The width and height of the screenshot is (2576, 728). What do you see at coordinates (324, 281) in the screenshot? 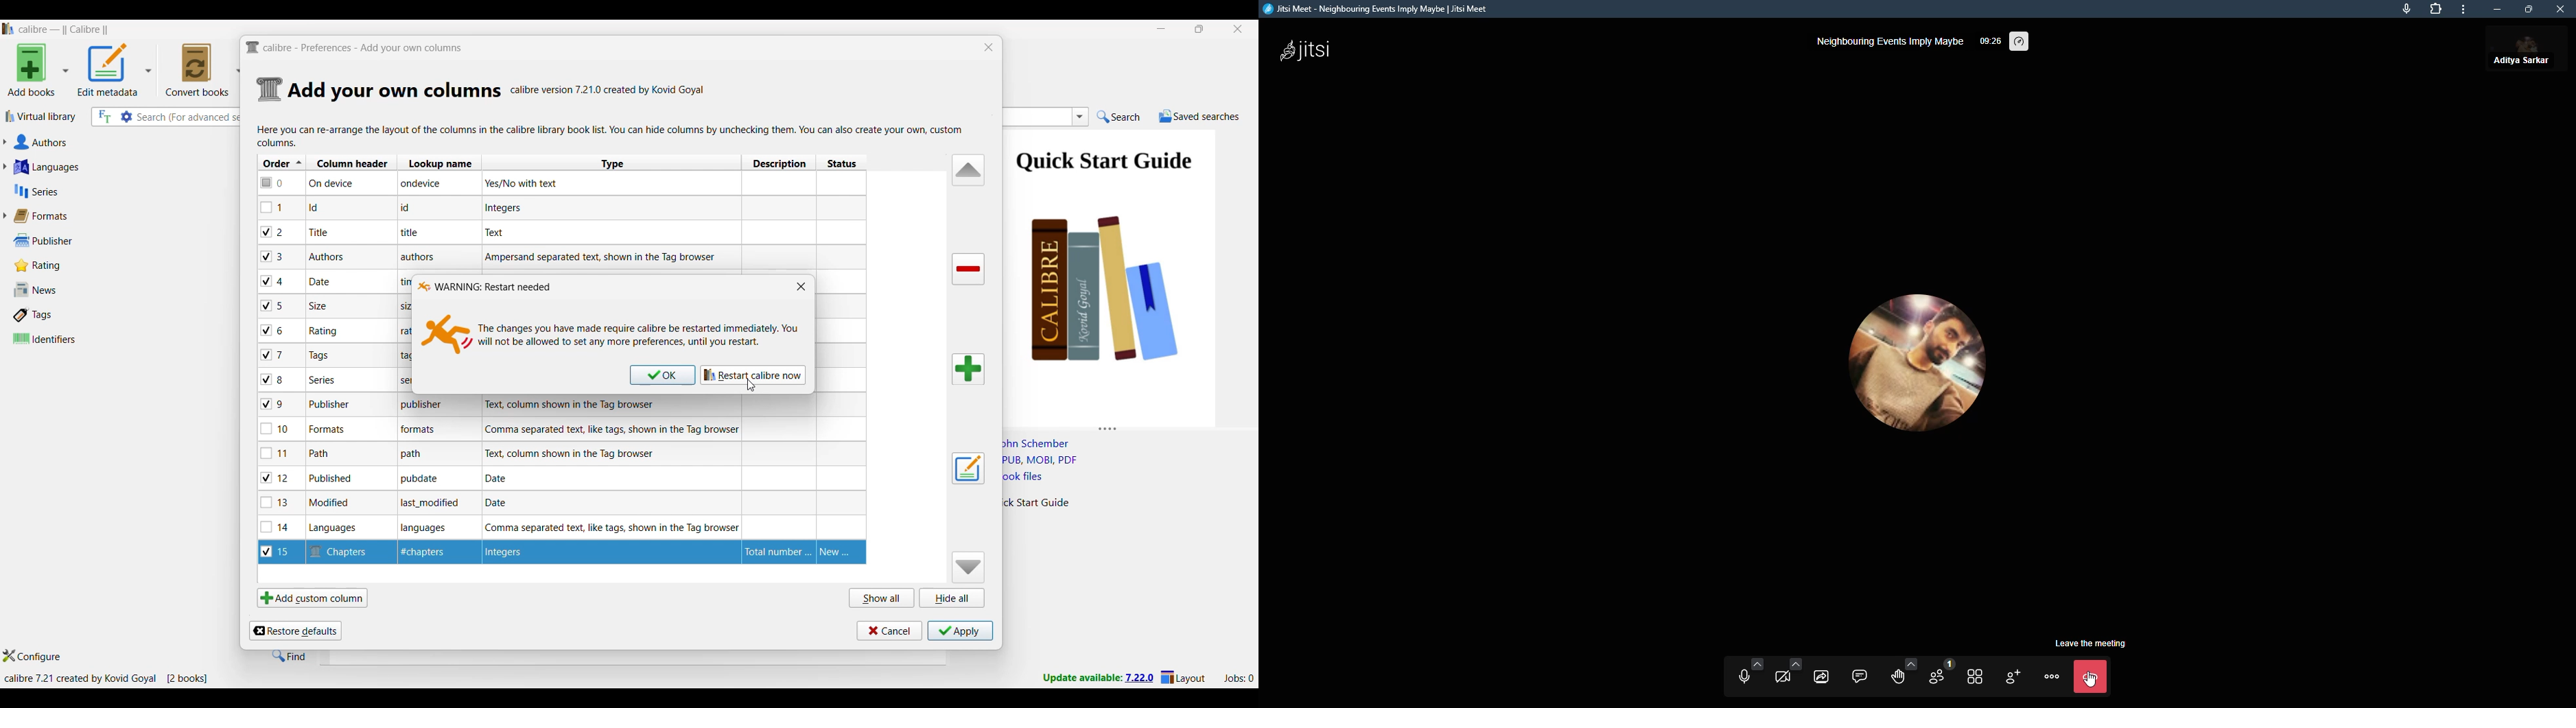
I see `Note` at bounding box center [324, 281].